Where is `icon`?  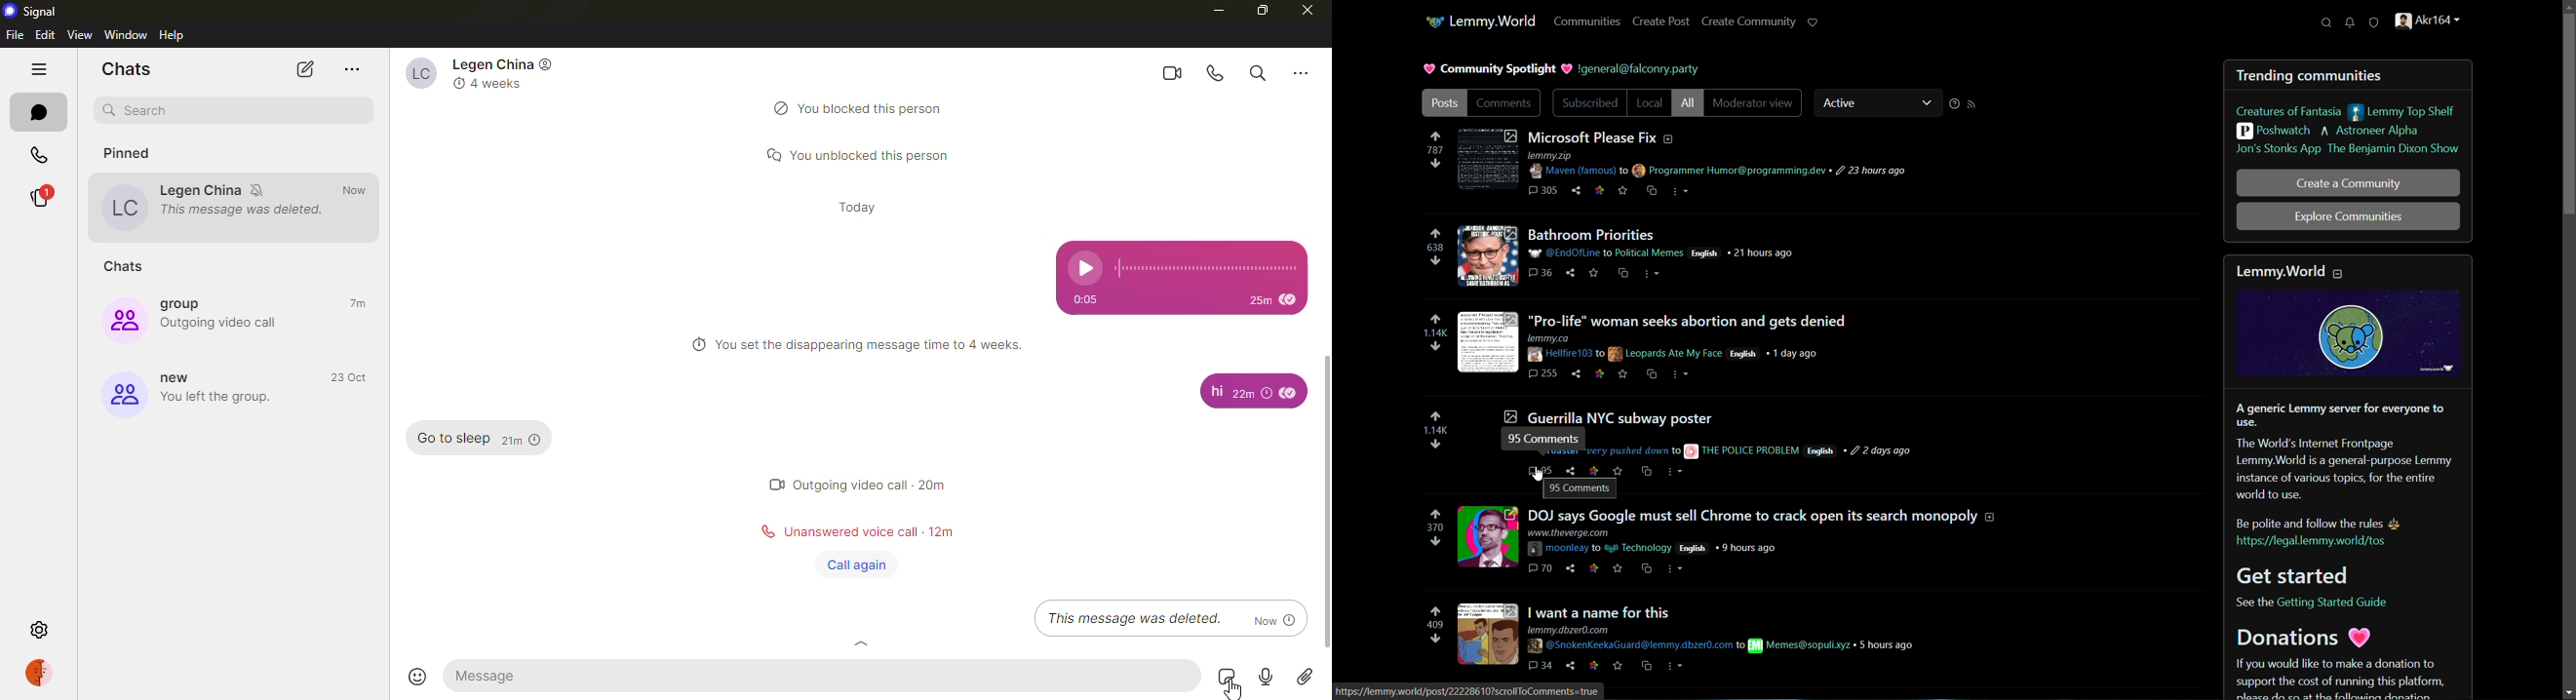 icon is located at coordinates (1432, 23).